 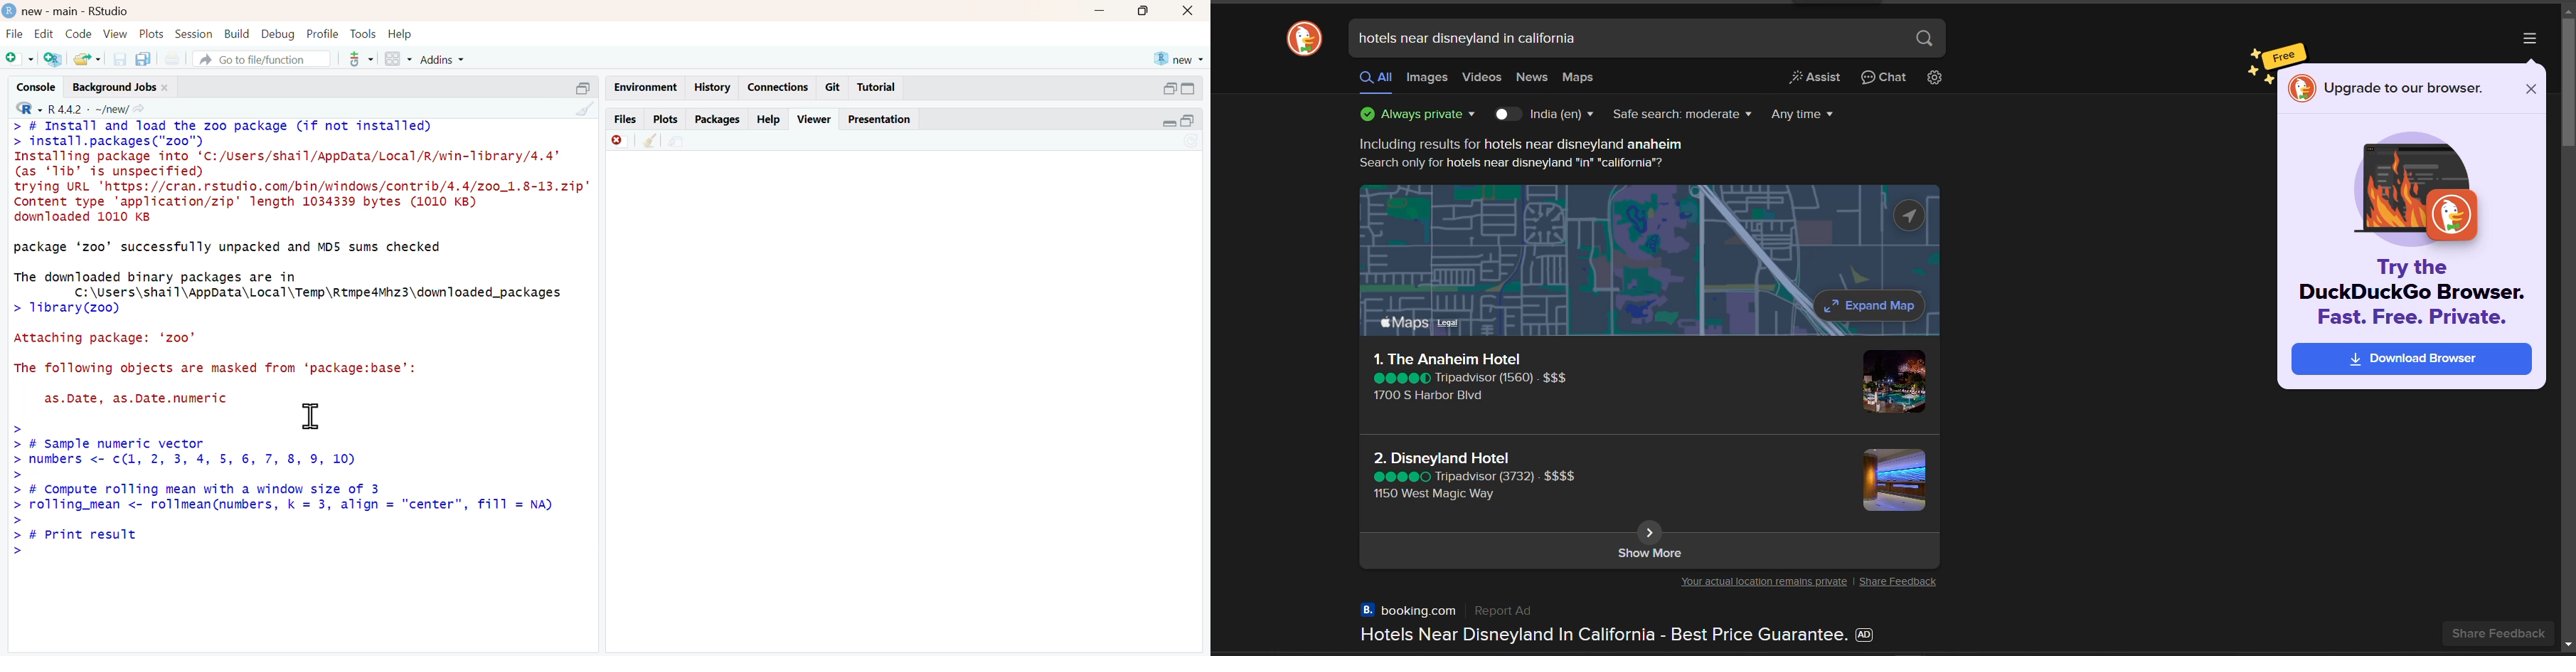 I want to click on > -
> # Sample numeric vector

> numbers <- c(1, 2, 3, 4, 5, 6, 7, 8, 9, 10)

>

> # Compute rolling mean with a window size of 3

> rolling_mean <- rollmean(numbers, k = 3, align = "center", fill = NA)
>

> # Print result

>», so click(x=282, y=490).